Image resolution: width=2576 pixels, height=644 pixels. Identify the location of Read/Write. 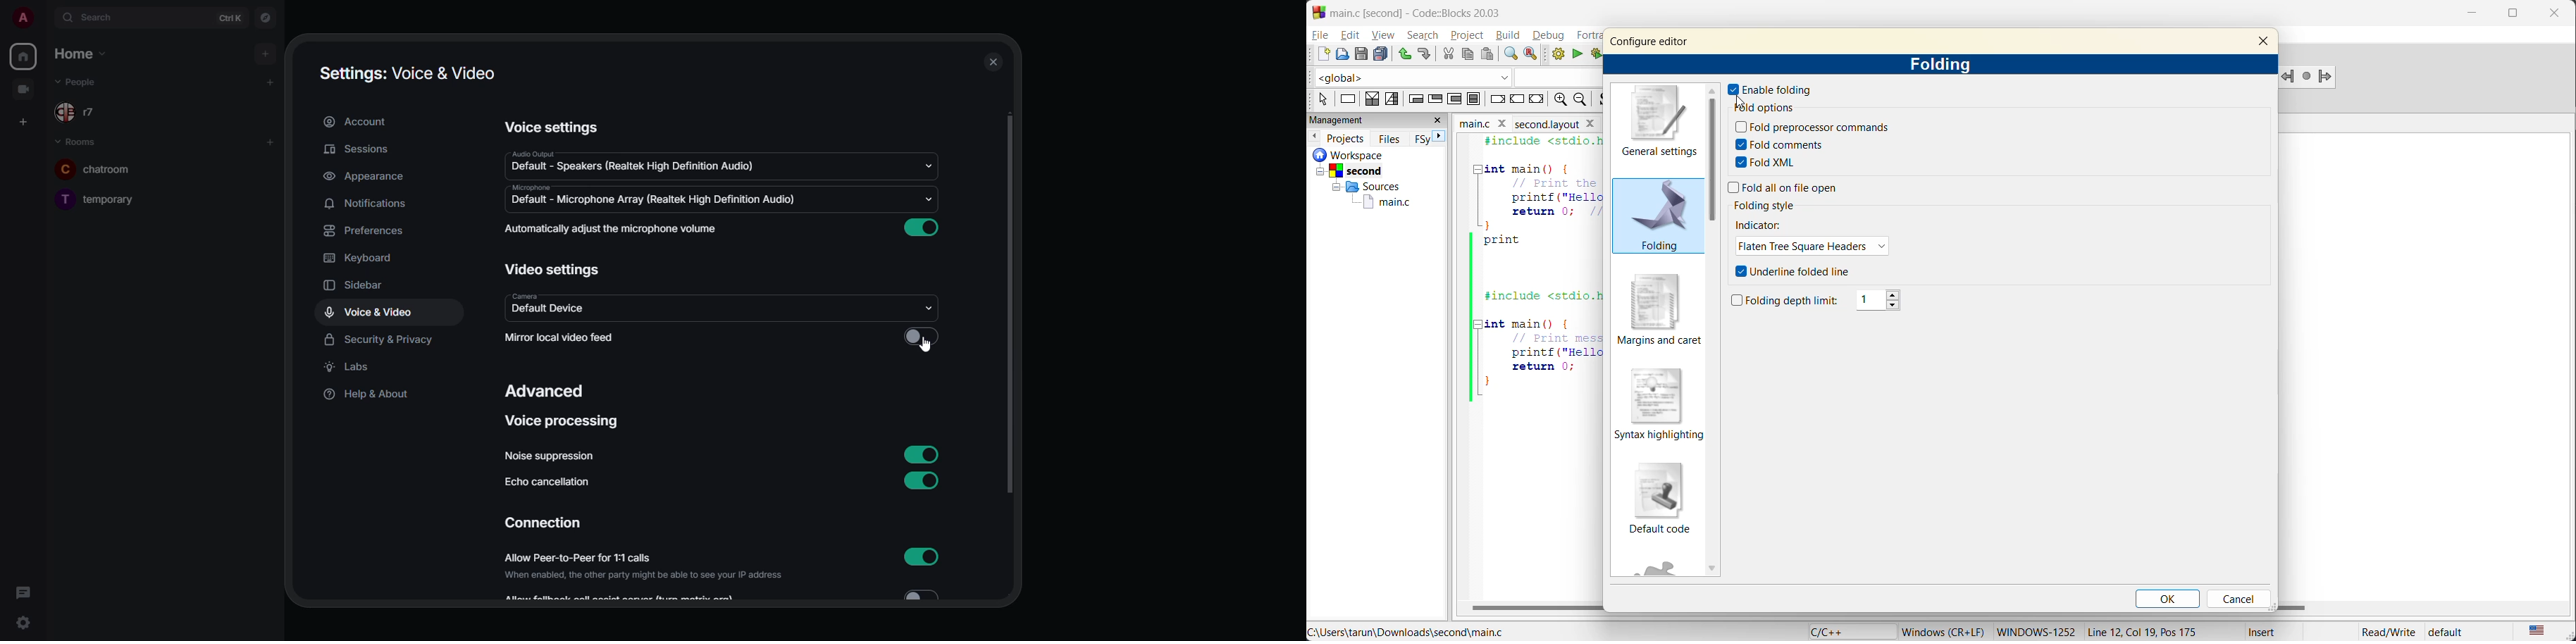
(2388, 630).